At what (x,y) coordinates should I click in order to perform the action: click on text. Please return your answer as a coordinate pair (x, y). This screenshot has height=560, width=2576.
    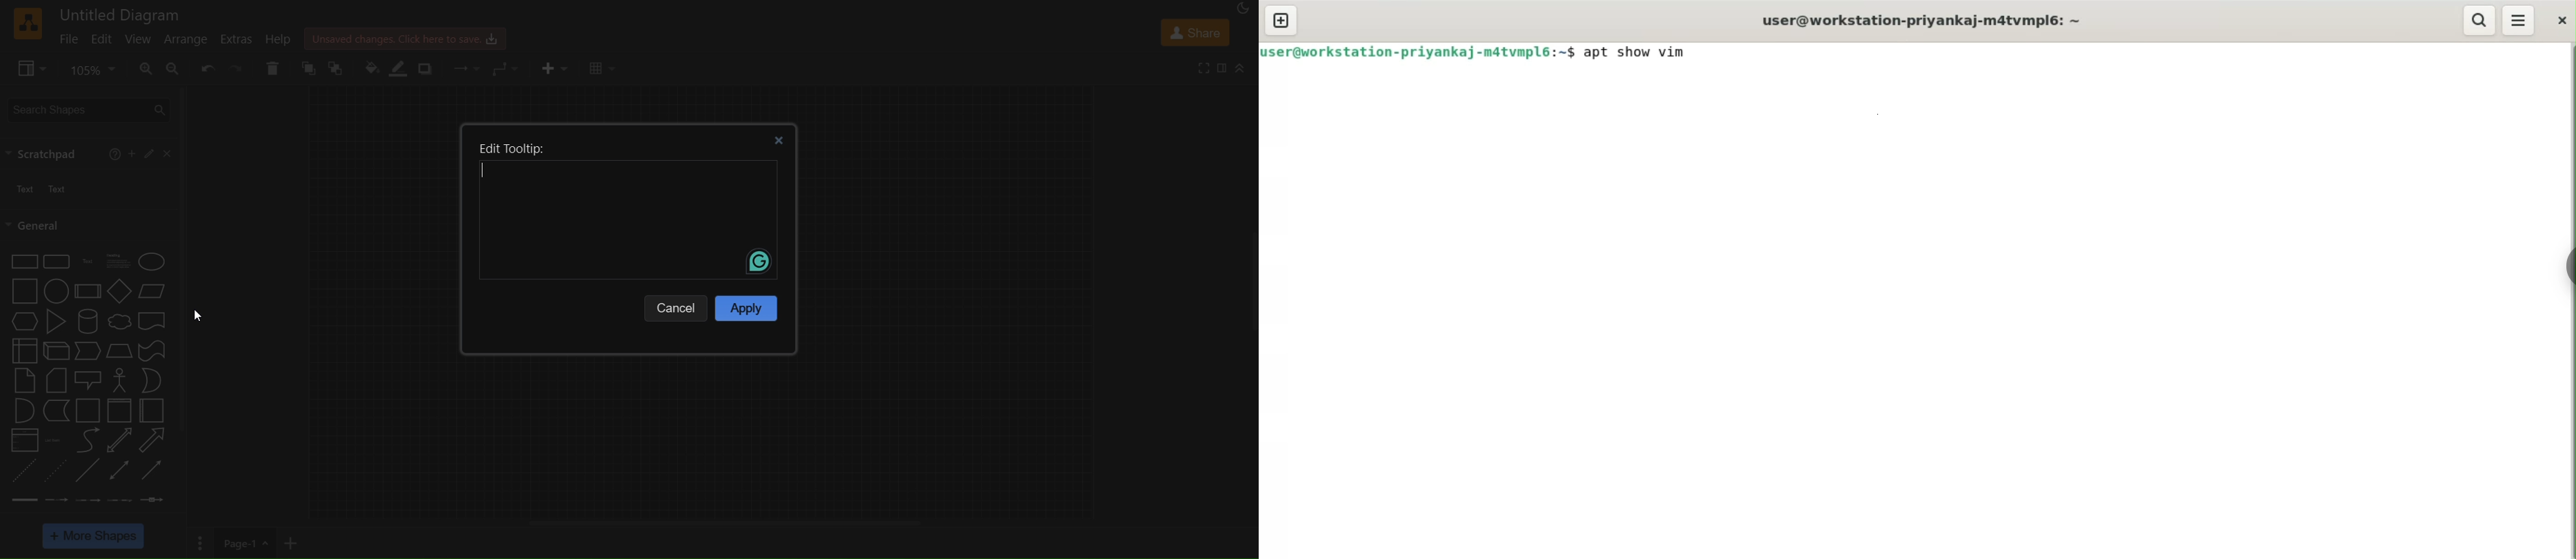
    Looking at the image, I should click on (38, 187).